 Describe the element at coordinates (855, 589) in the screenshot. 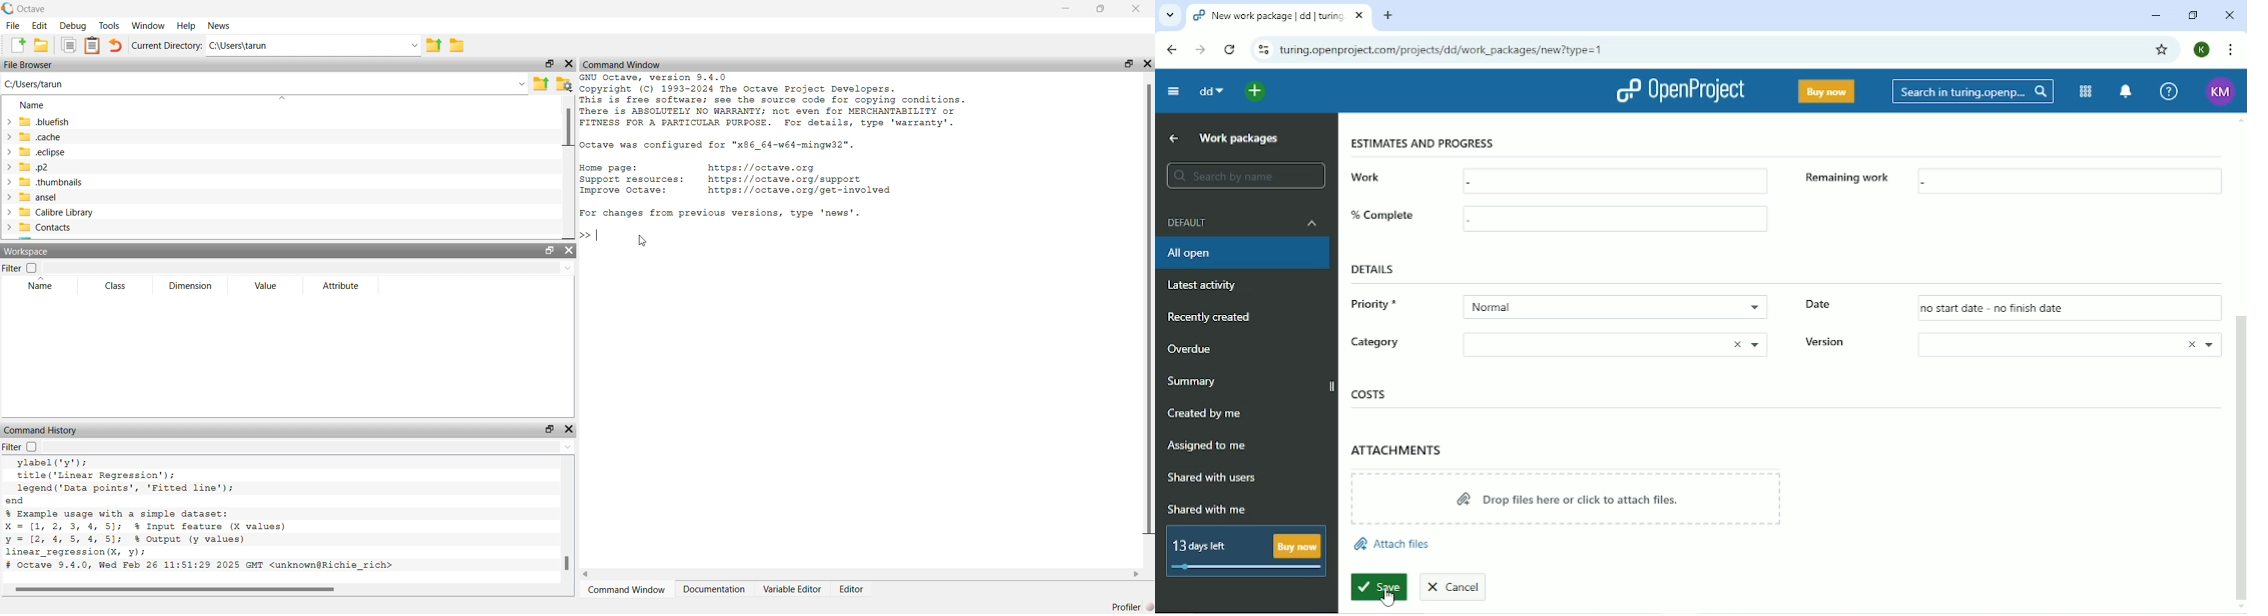

I see `editor` at that location.